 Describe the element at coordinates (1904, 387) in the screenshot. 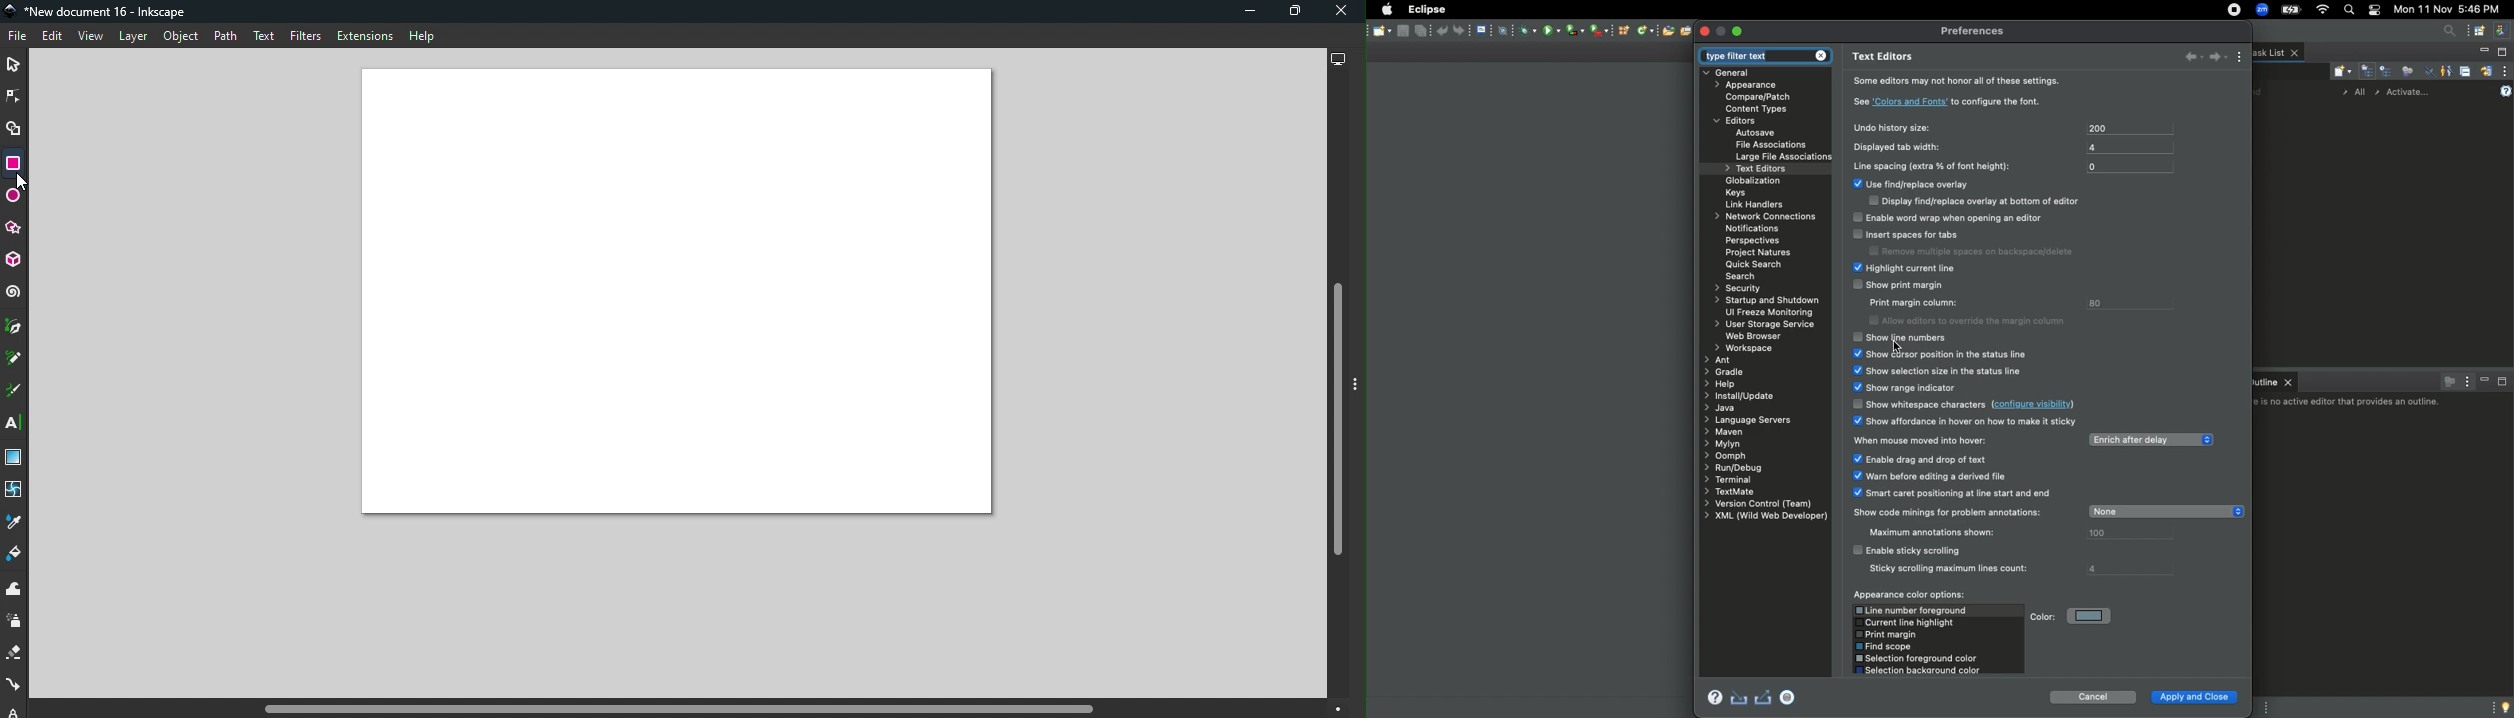

I see `Show range indicator` at that location.